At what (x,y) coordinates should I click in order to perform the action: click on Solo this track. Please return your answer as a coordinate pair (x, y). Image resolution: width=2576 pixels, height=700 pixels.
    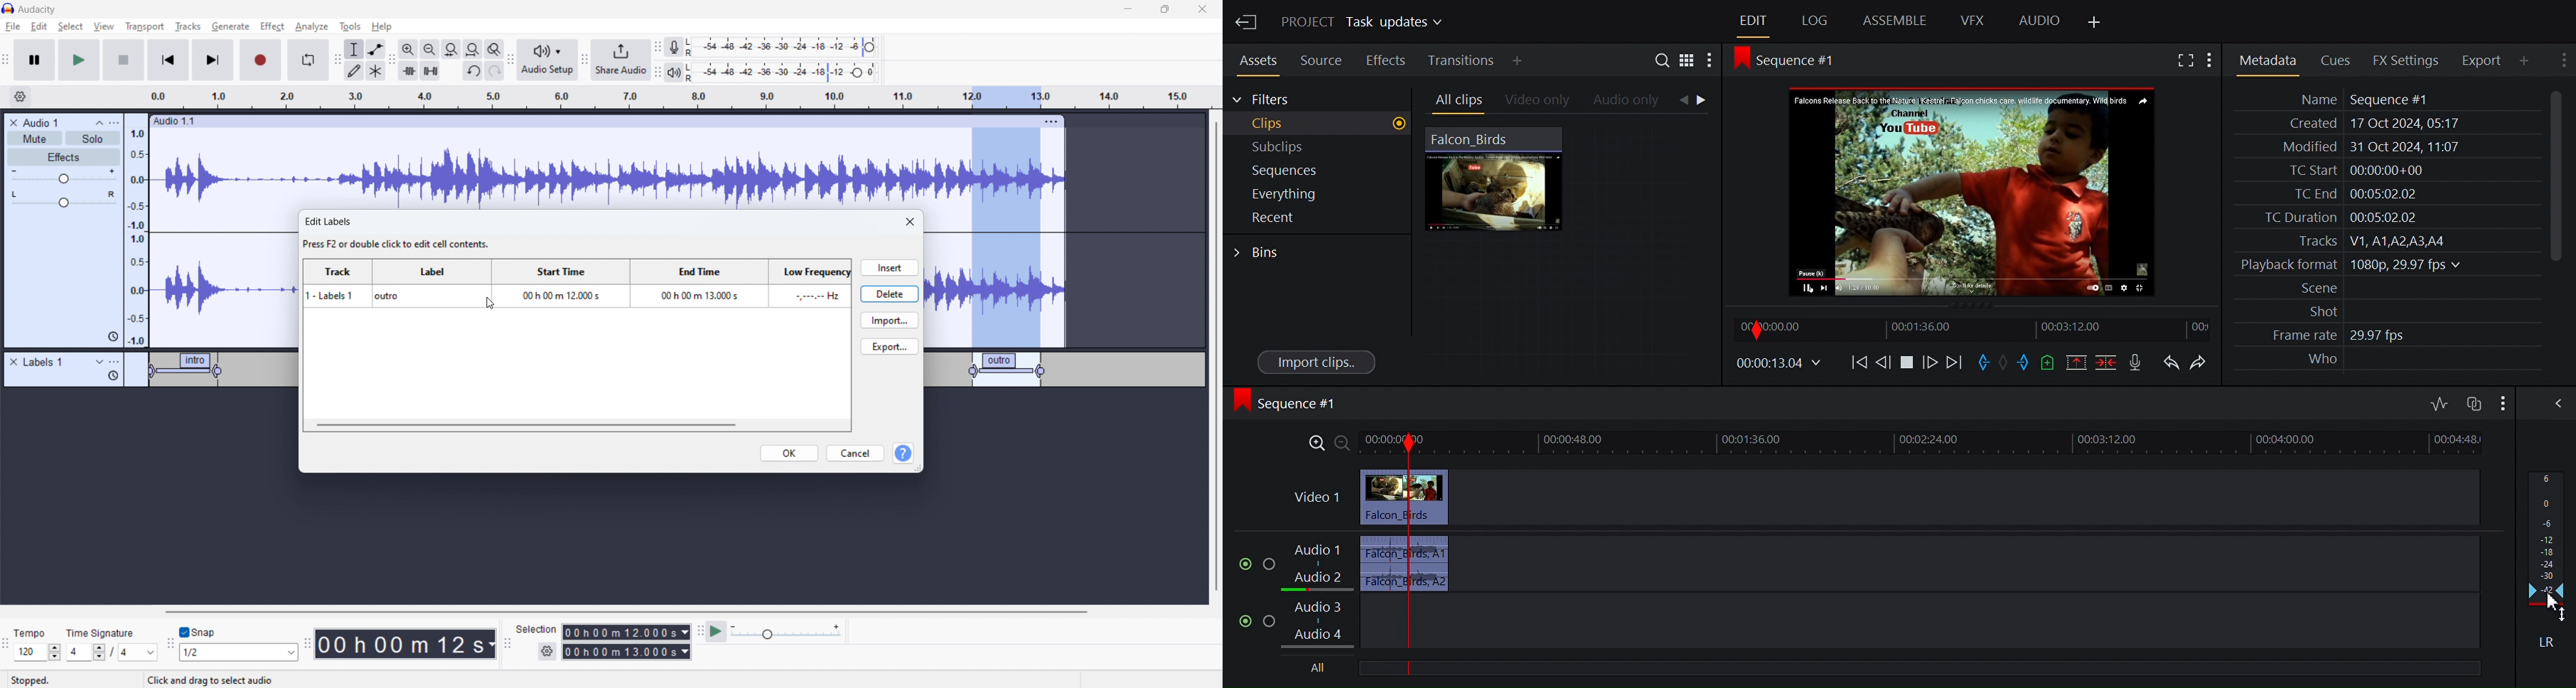
    Looking at the image, I should click on (1270, 560).